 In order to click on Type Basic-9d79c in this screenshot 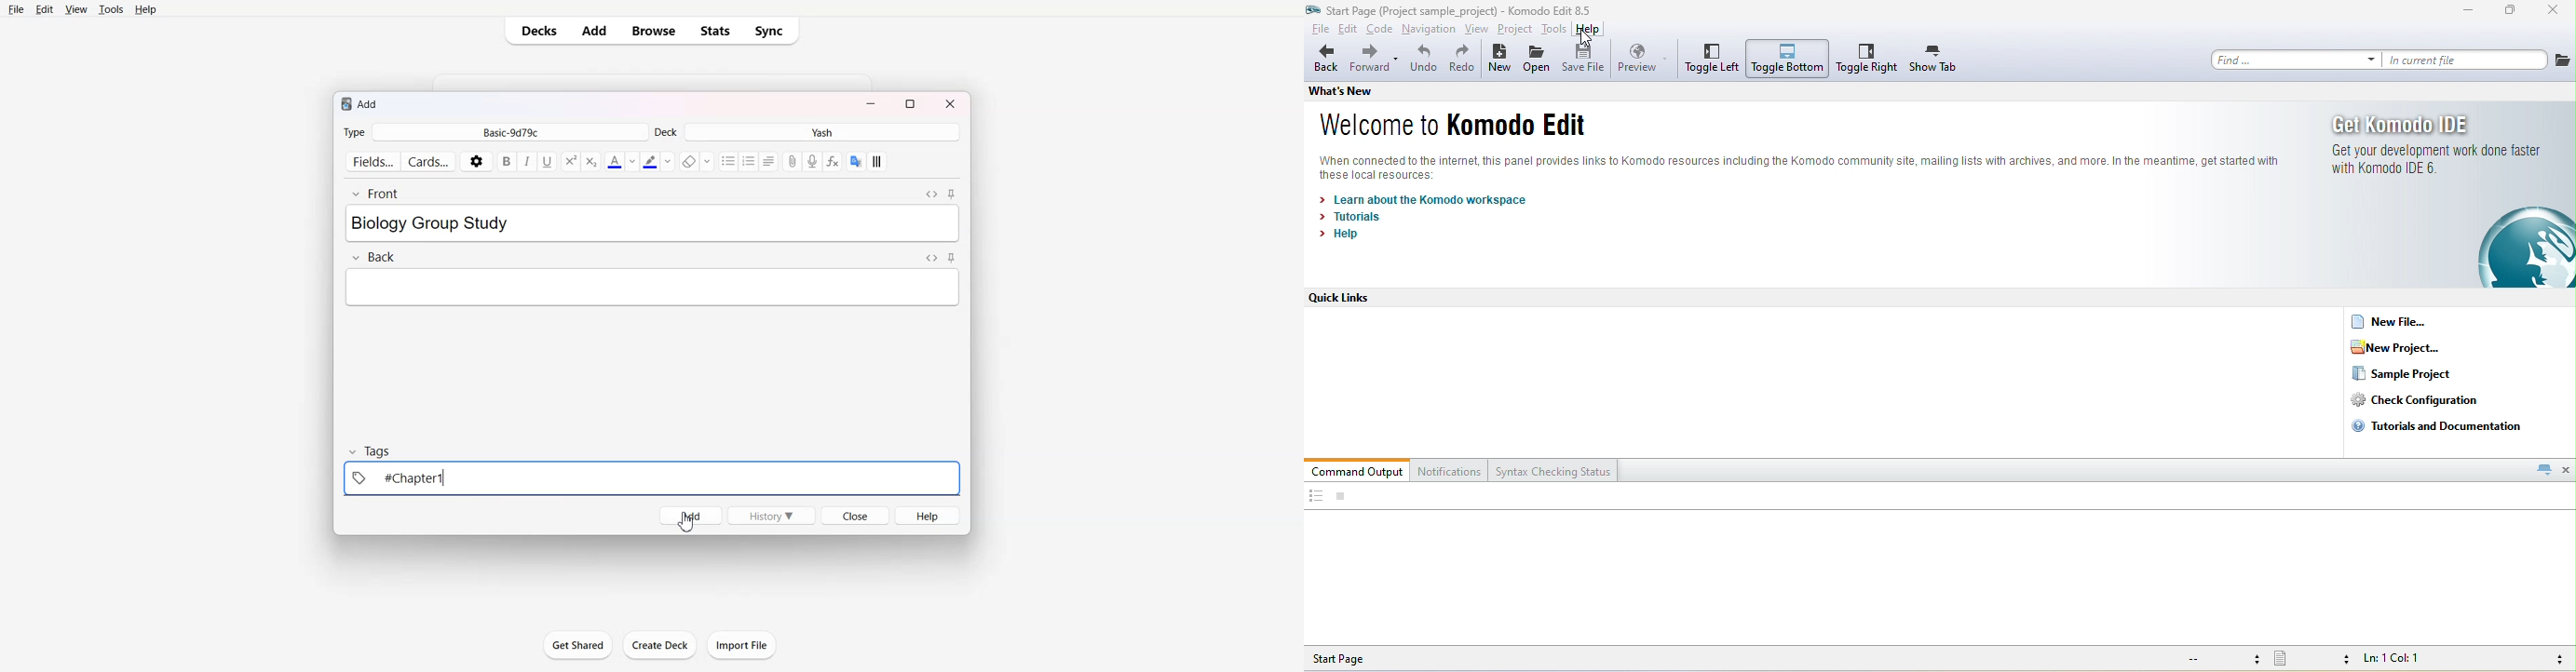, I will do `click(494, 132)`.